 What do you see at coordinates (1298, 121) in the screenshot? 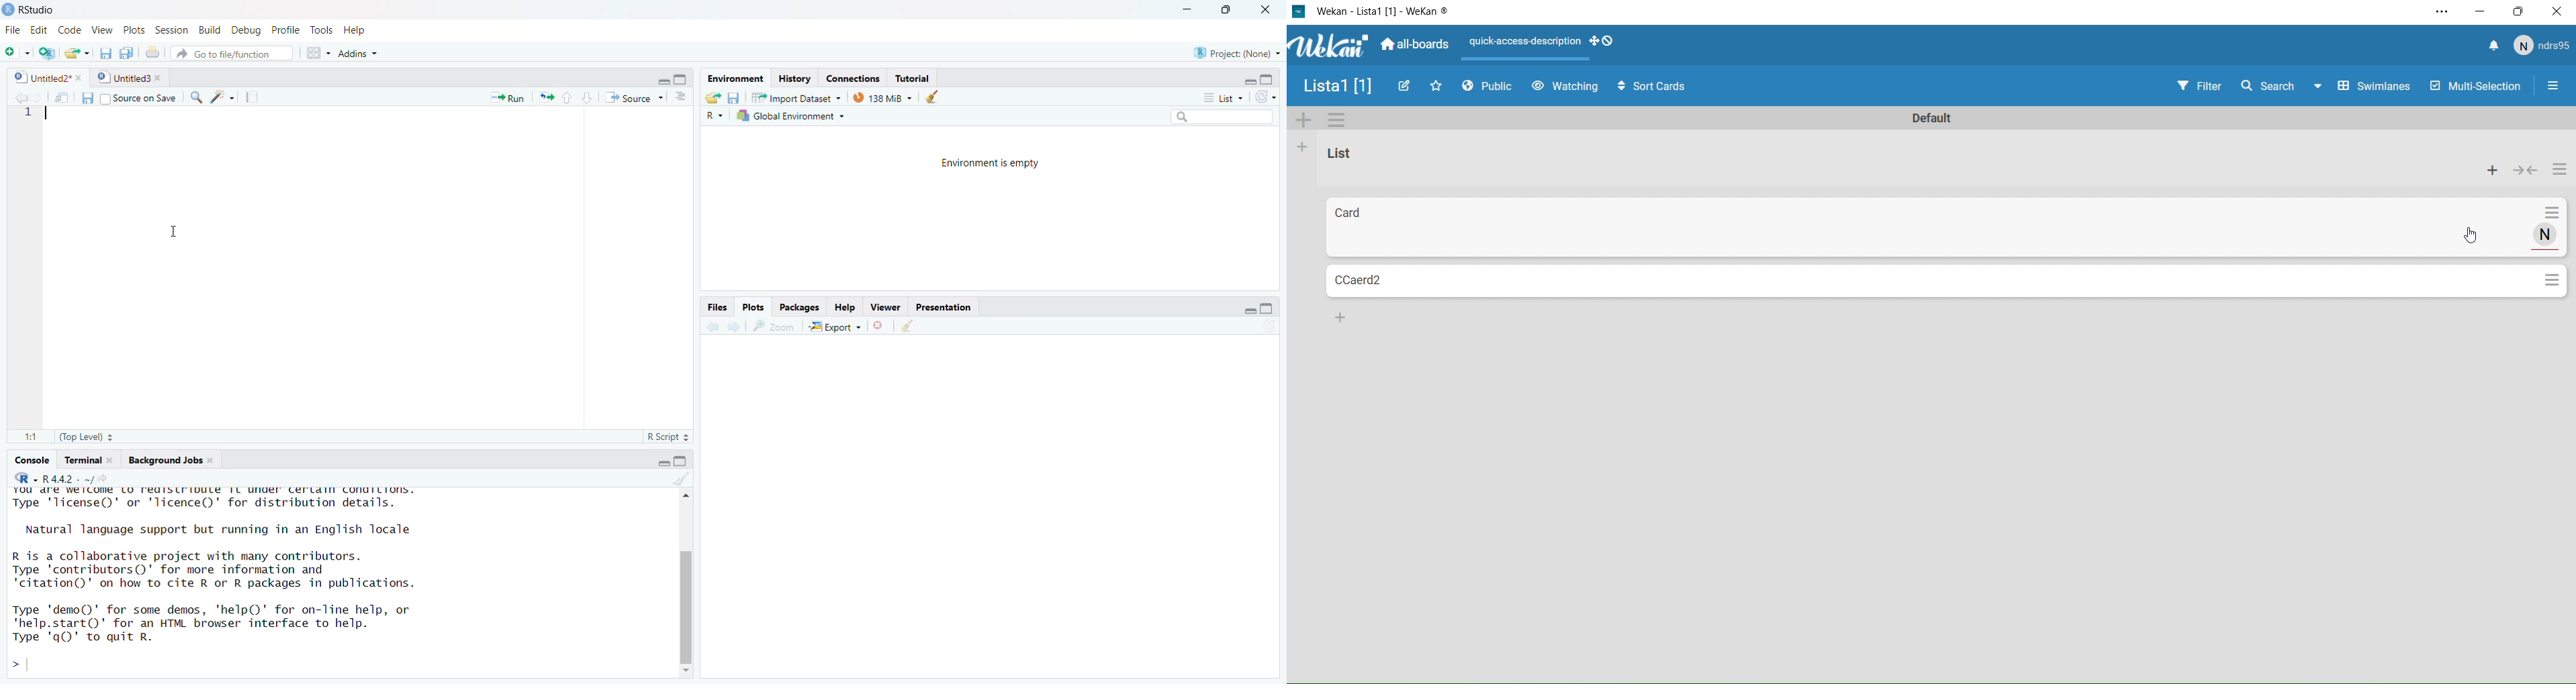
I see `add` at bounding box center [1298, 121].